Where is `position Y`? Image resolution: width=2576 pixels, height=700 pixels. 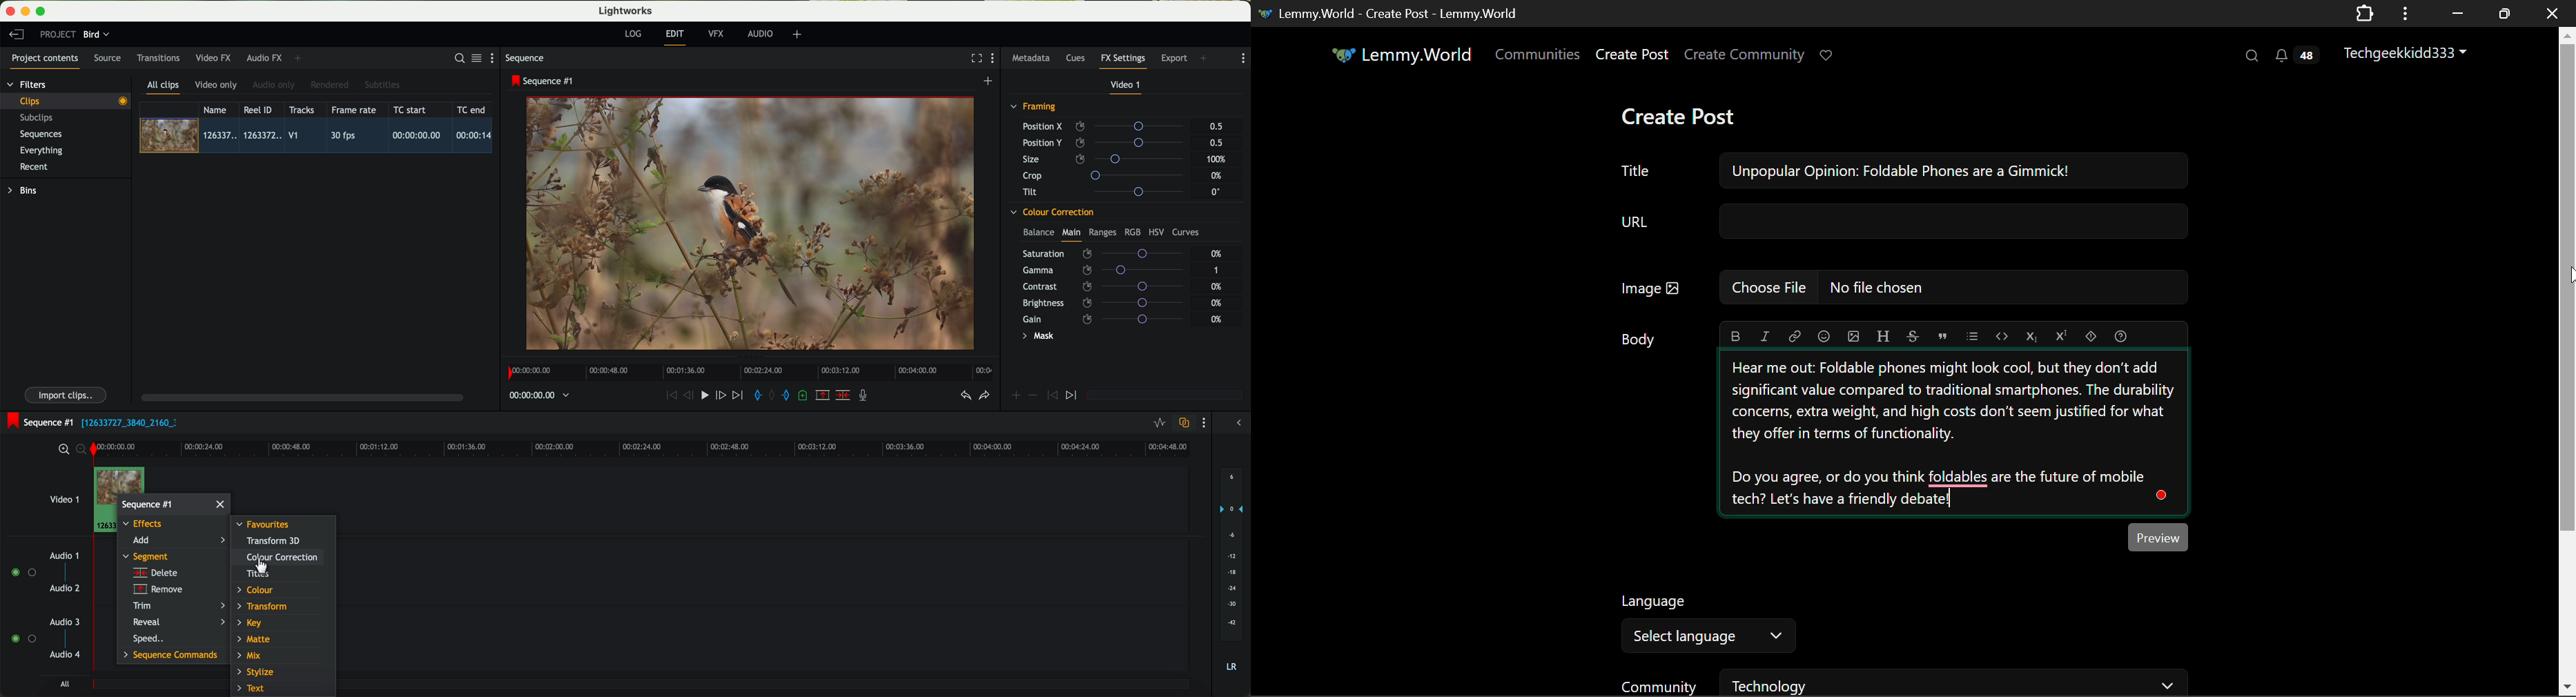 position Y is located at coordinates (1107, 142).